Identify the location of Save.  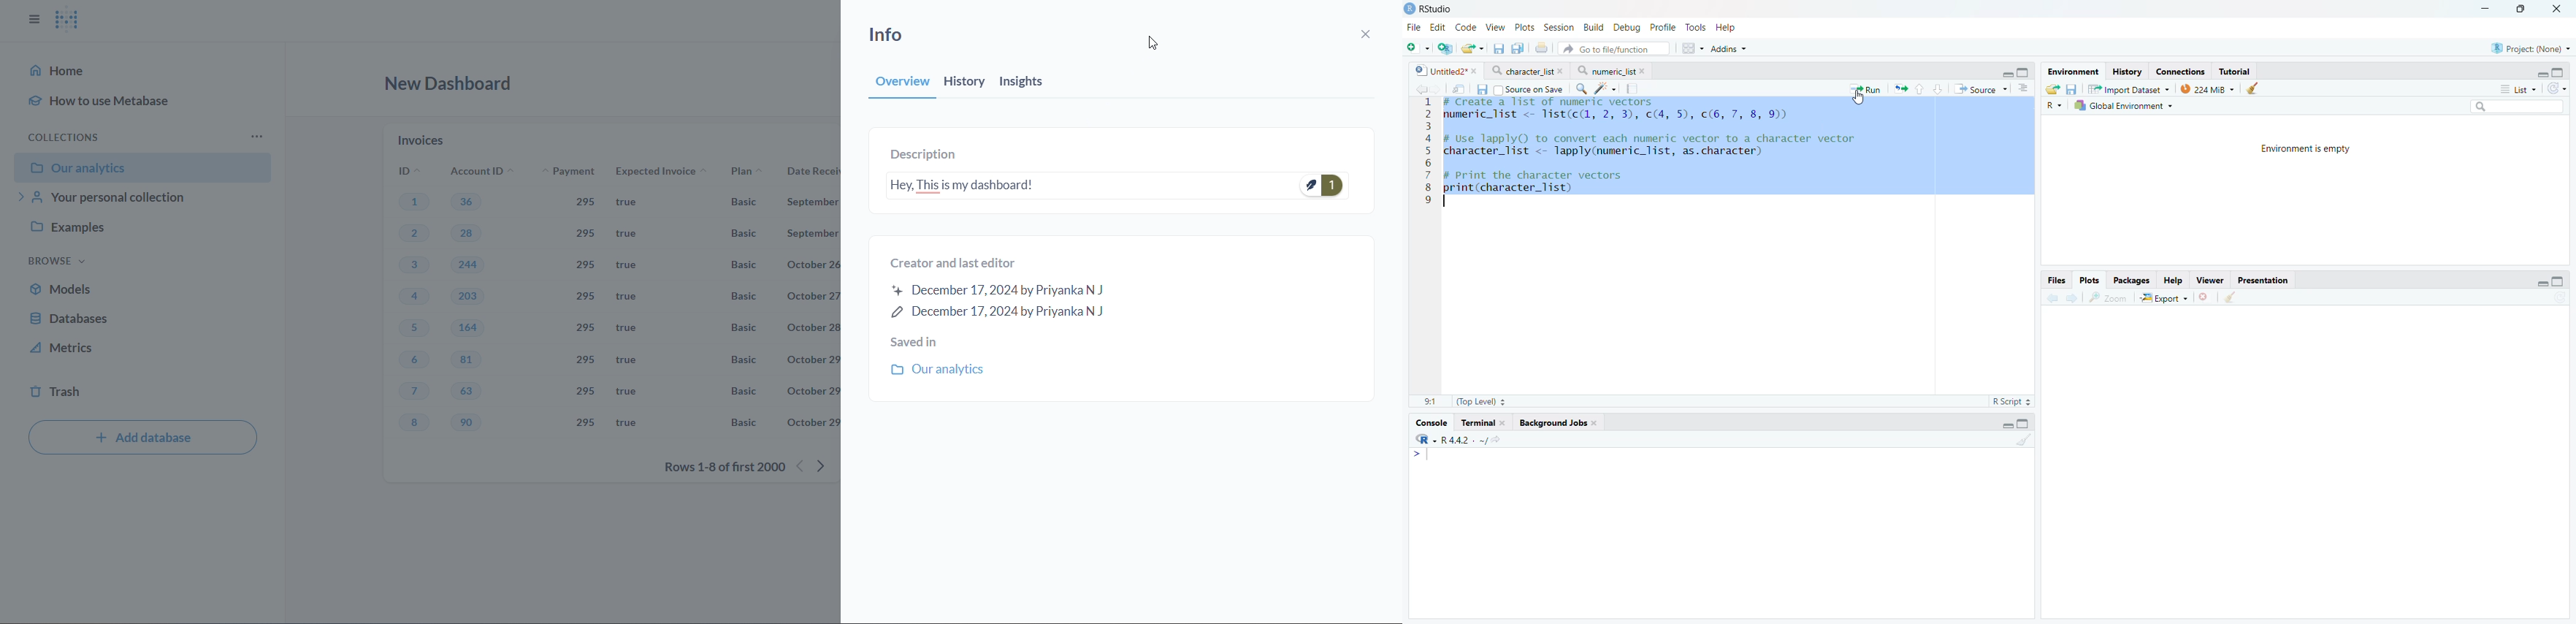
(1481, 89).